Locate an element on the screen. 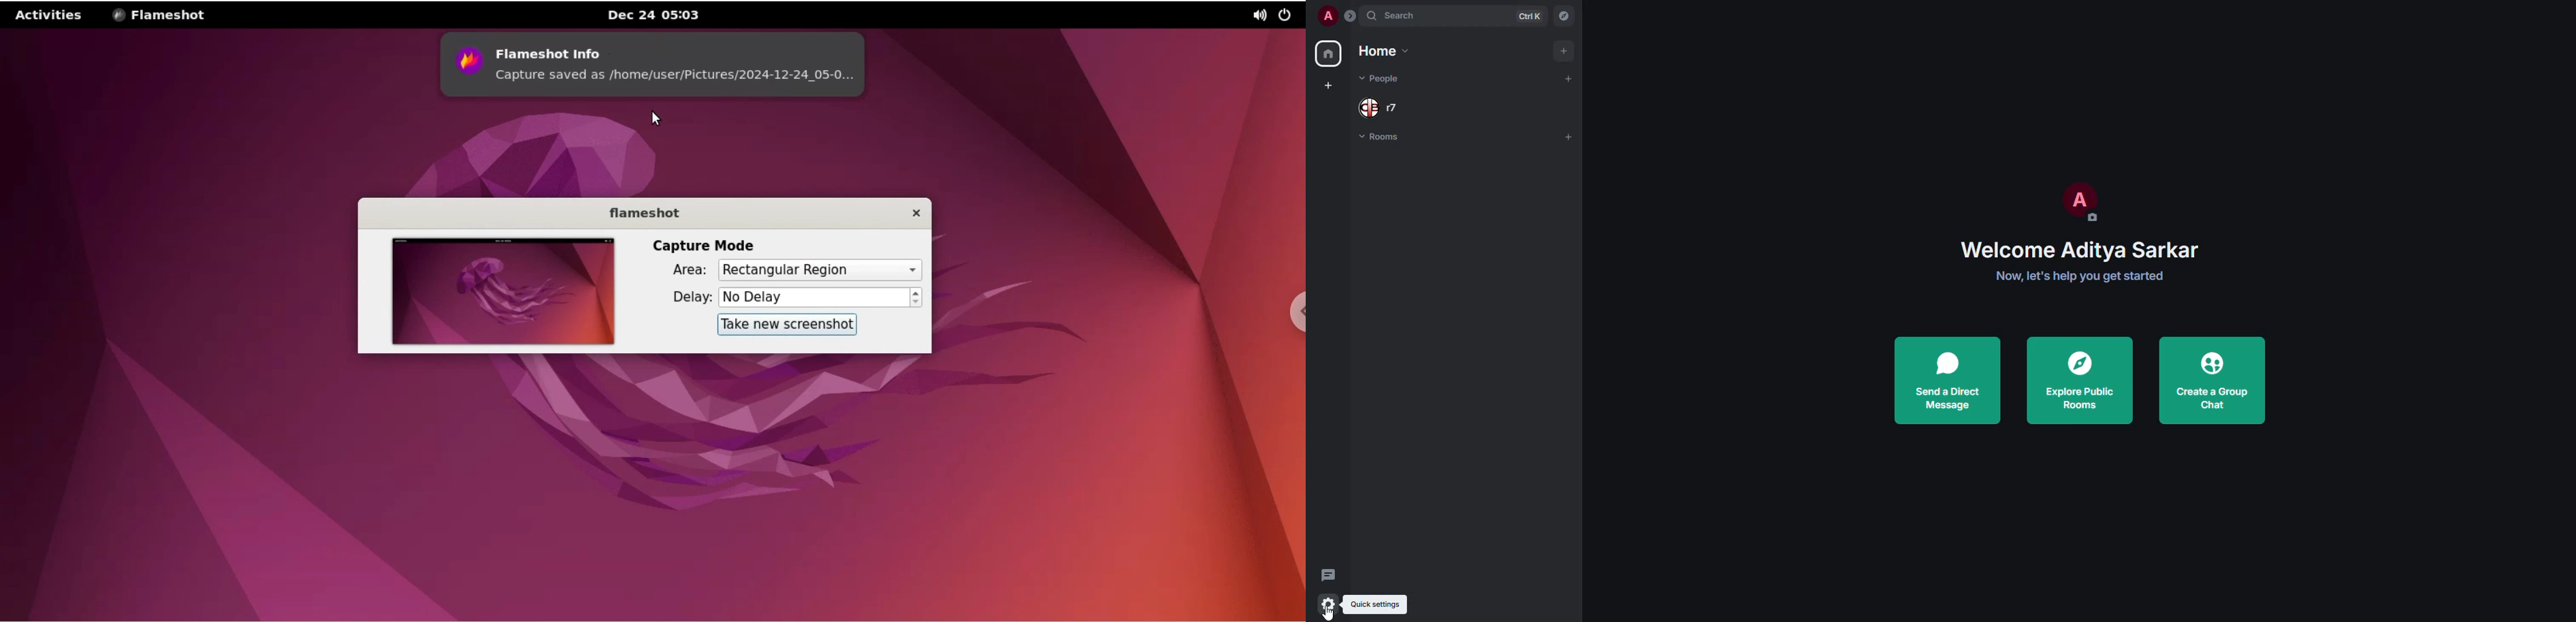 The width and height of the screenshot is (2576, 644). quick settings is located at coordinates (1378, 606).